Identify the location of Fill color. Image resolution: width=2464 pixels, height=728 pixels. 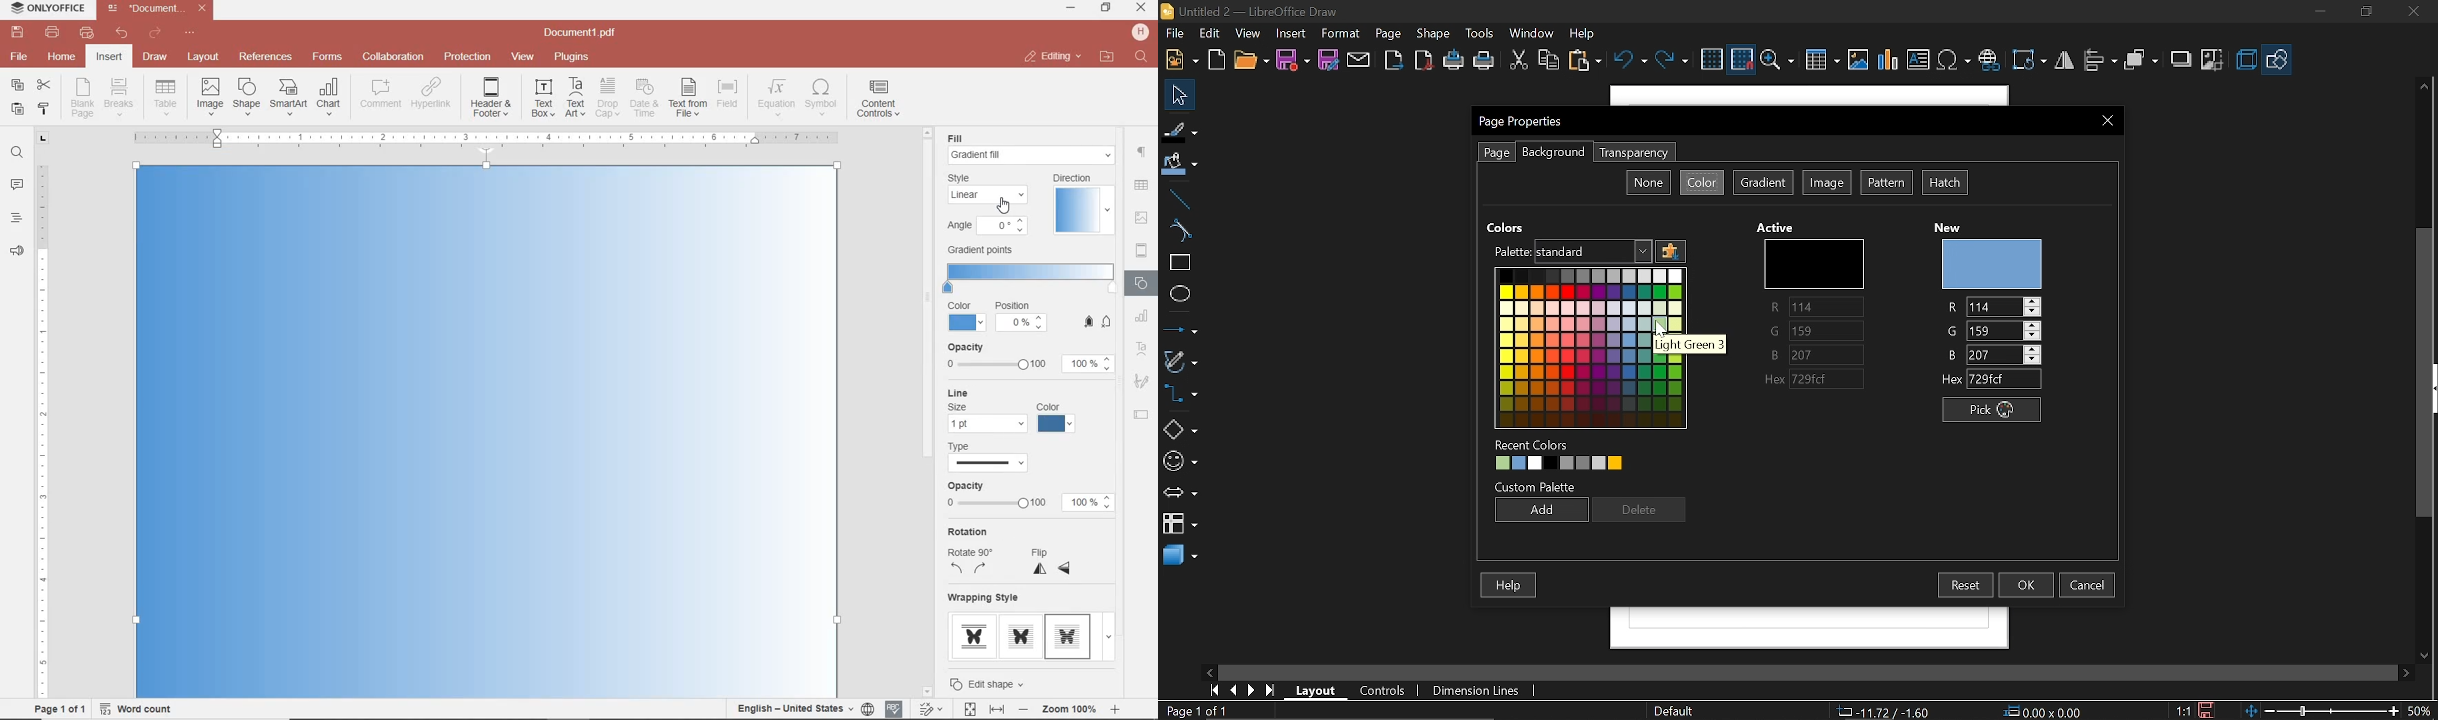
(1179, 166).